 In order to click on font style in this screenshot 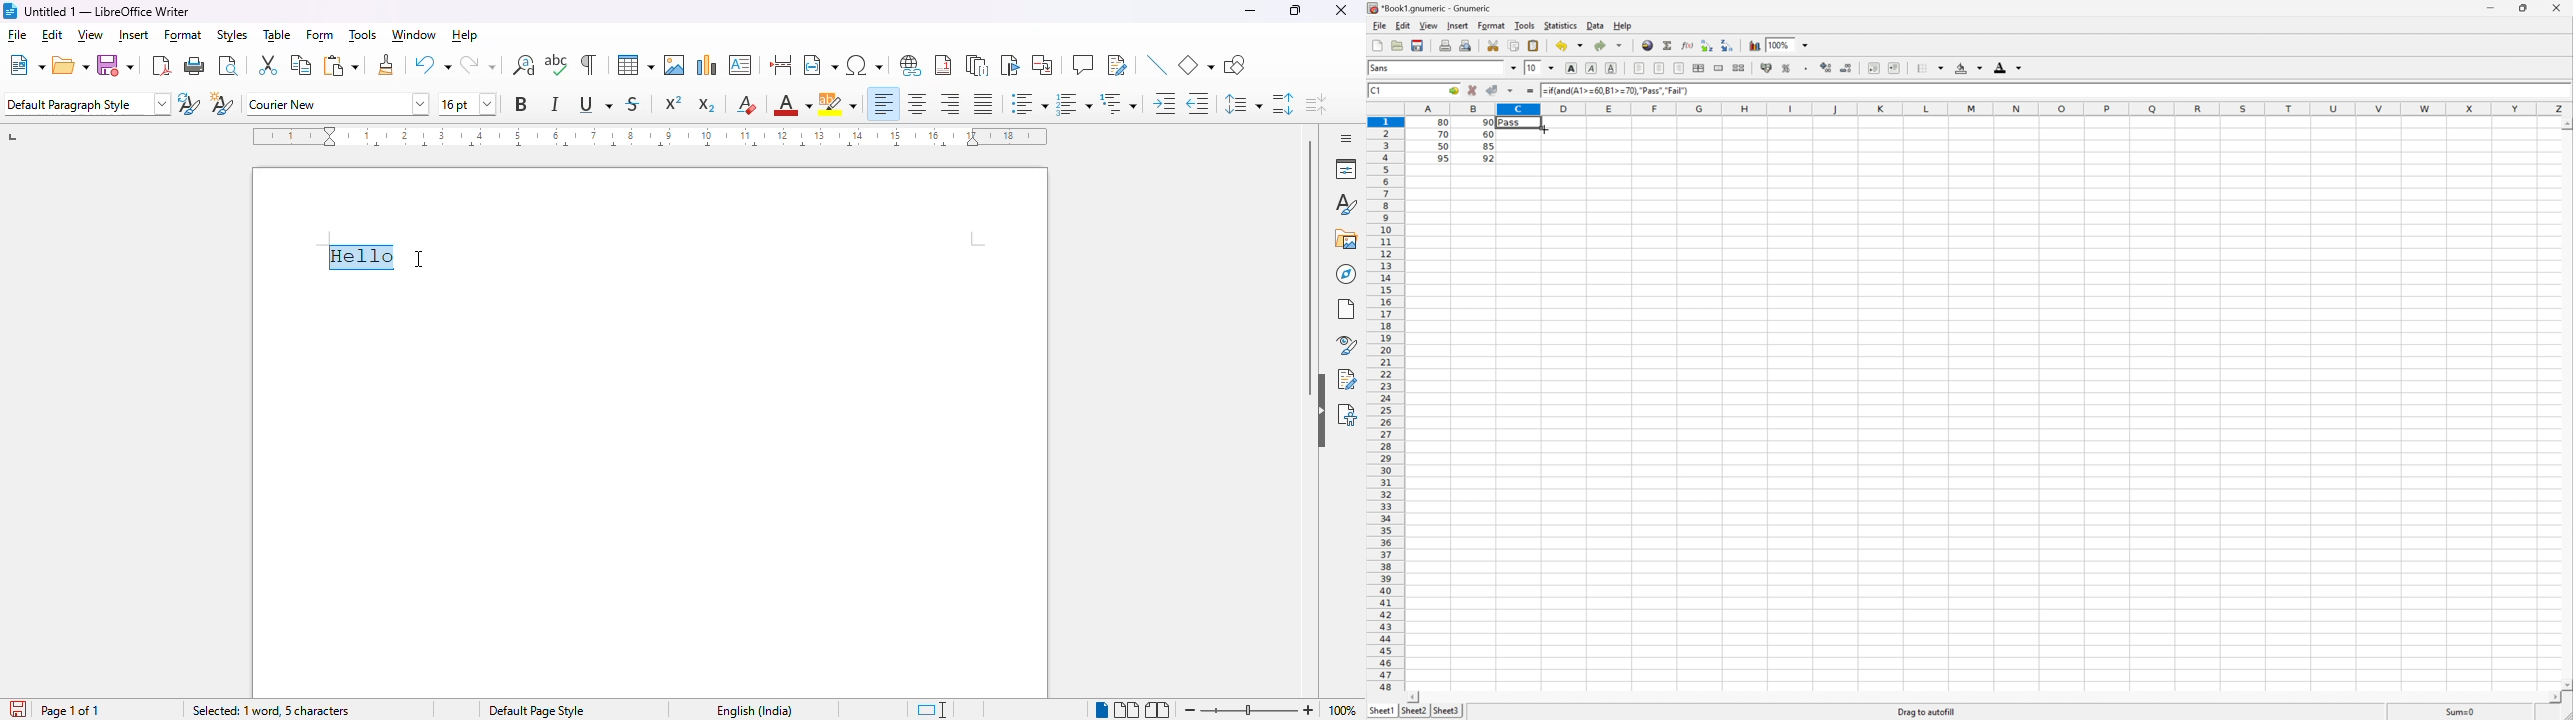, I will do `click(338, 103)`.